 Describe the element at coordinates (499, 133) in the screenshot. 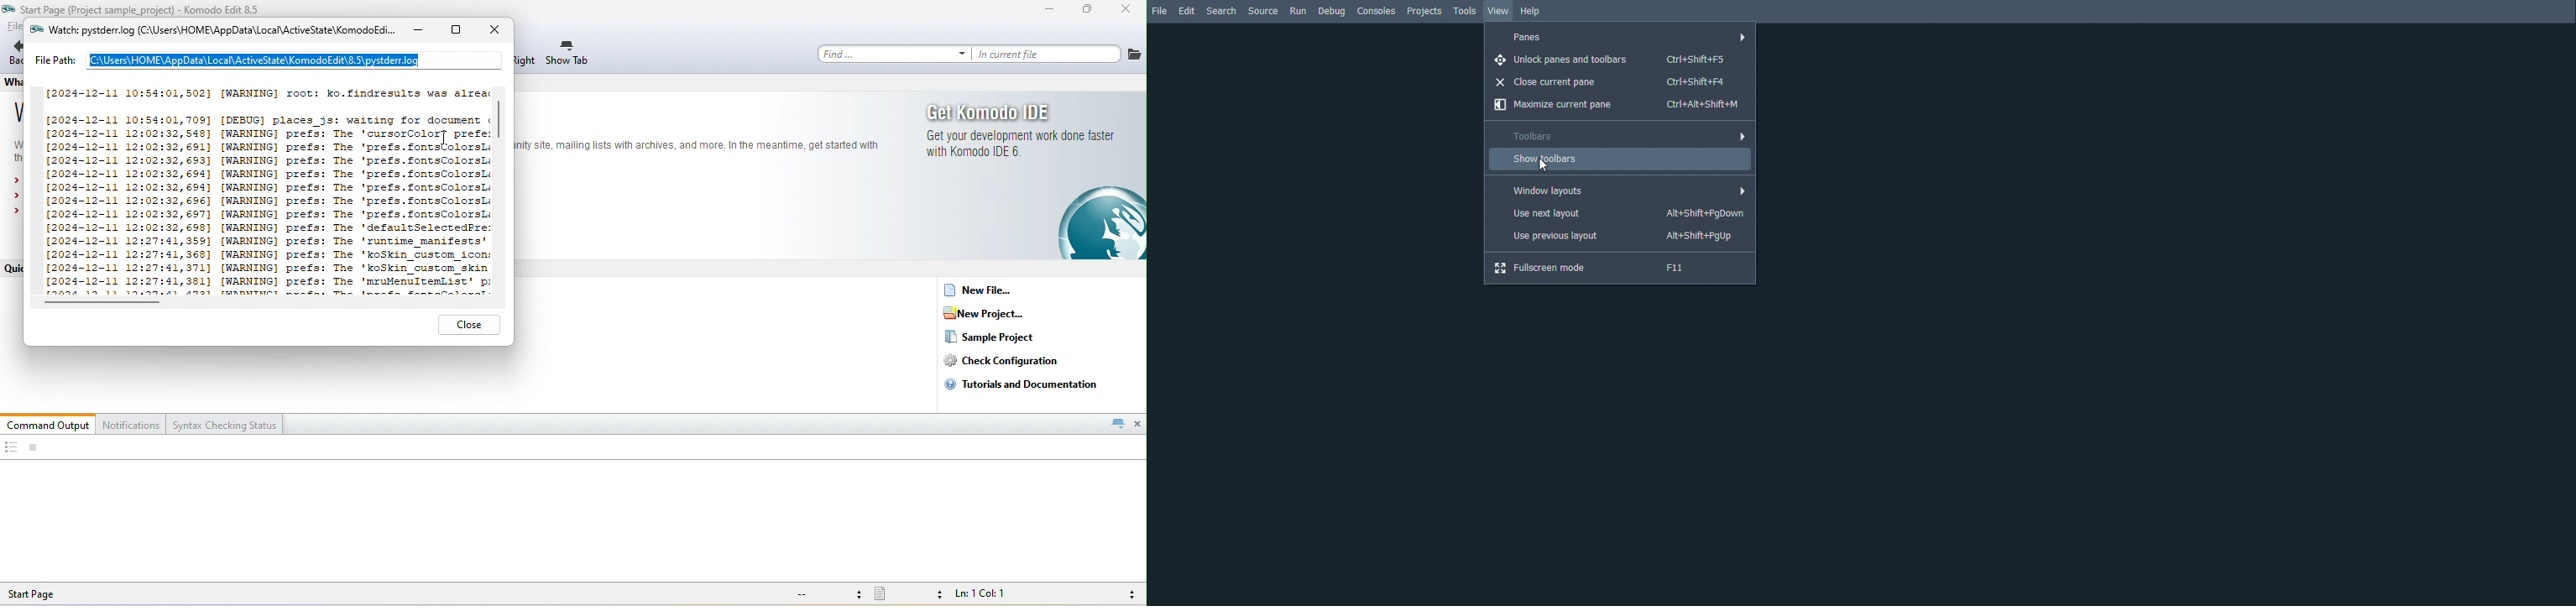

I see `vertical scroll bar` at that location.